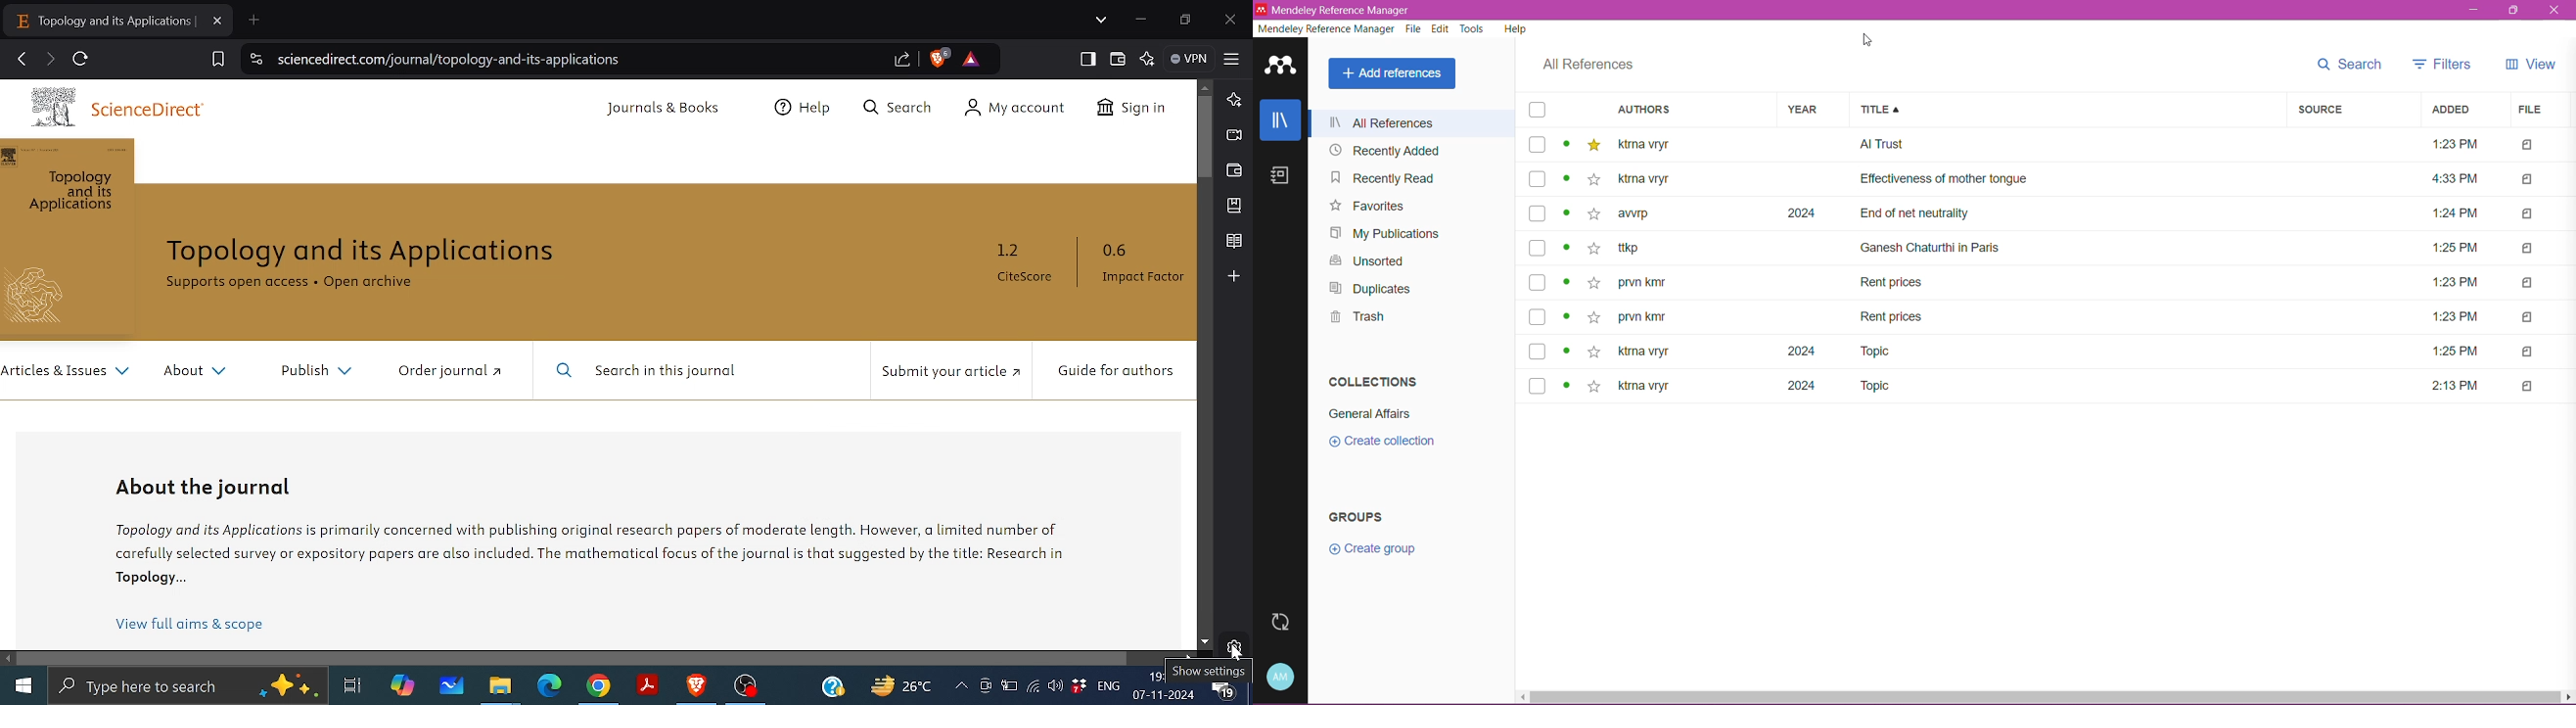 The width and height of the screenshot is (2576, 728). What do you see at coordinates (2463, 109) in the screenshot?
I see `Added` at bounding box center [2463, 109].